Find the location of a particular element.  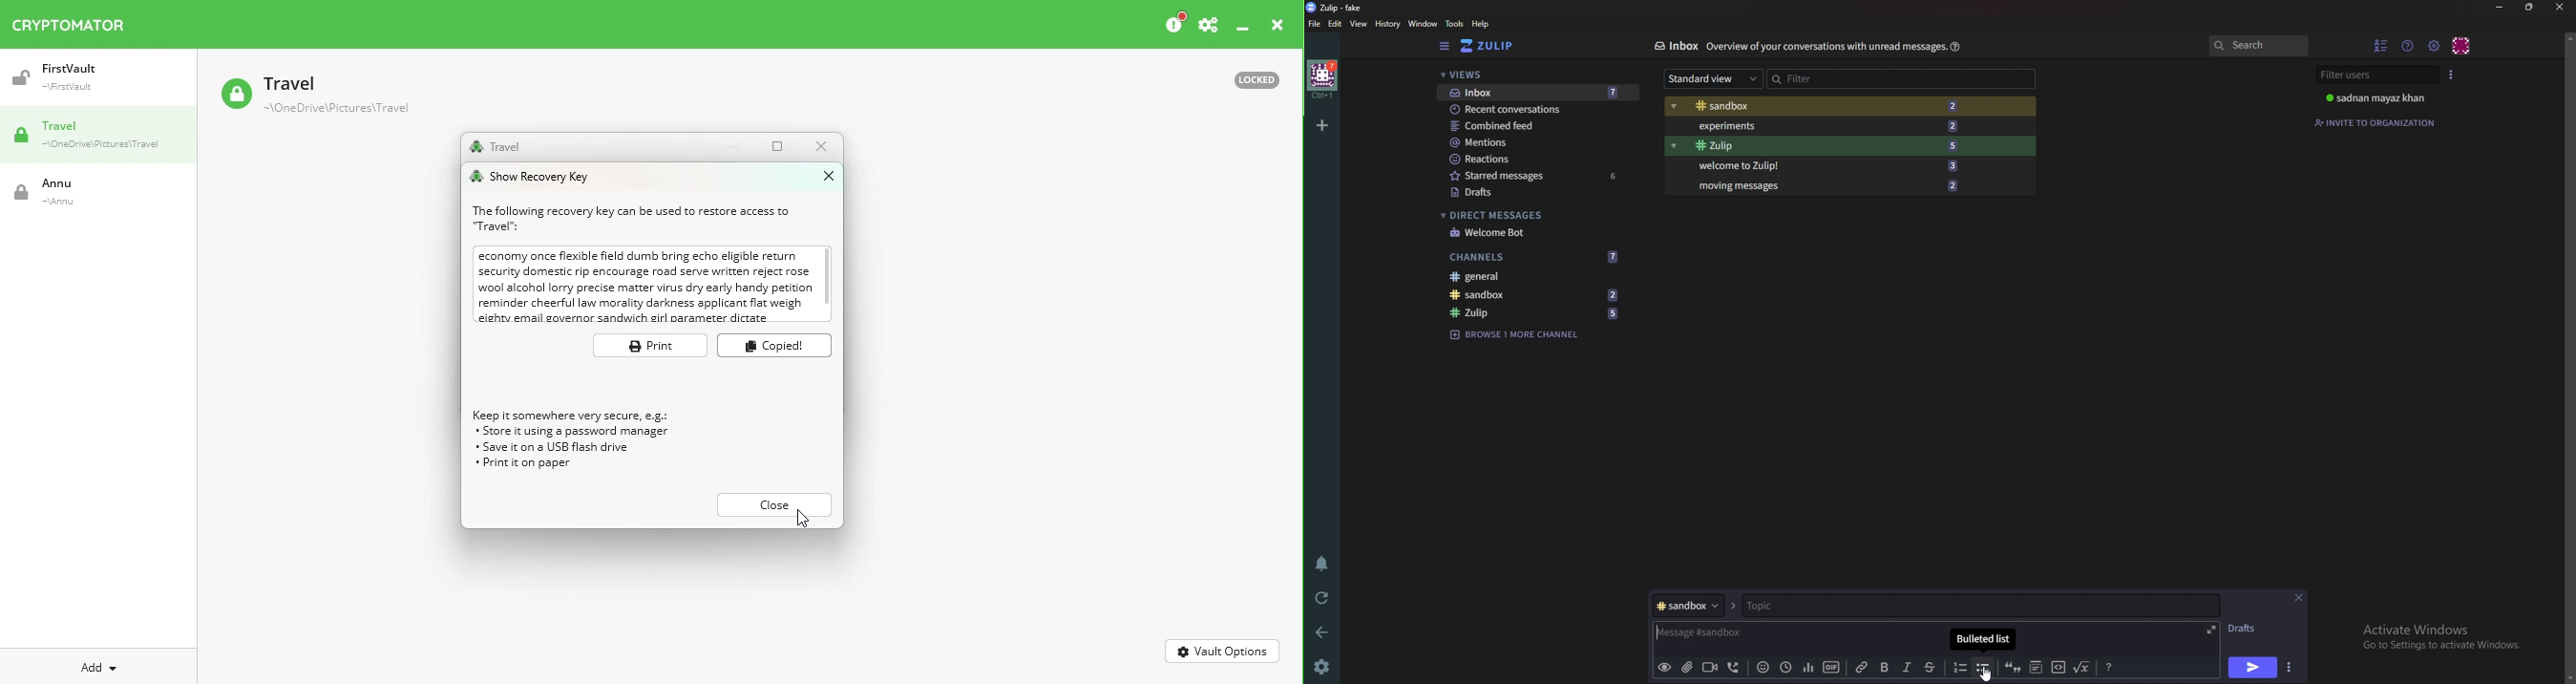

Hide sidebar is located at coordinates (1446, 46).